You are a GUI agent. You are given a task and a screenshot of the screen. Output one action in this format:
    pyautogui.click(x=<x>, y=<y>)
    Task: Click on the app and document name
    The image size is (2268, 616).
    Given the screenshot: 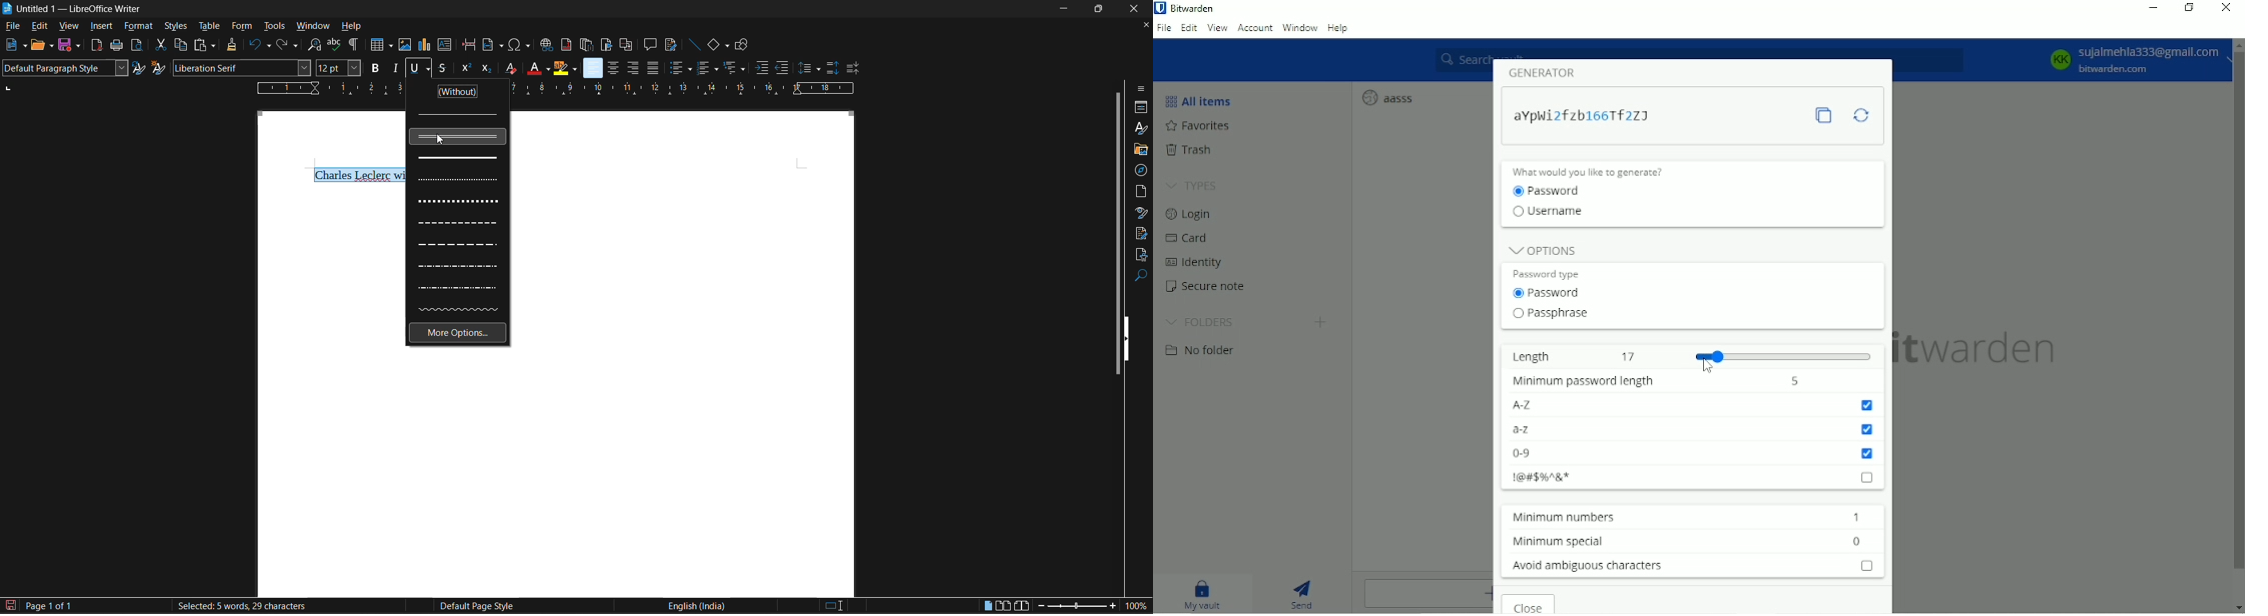 What is the action you would take?
    pyautogui.click(x=75, y=8)
    